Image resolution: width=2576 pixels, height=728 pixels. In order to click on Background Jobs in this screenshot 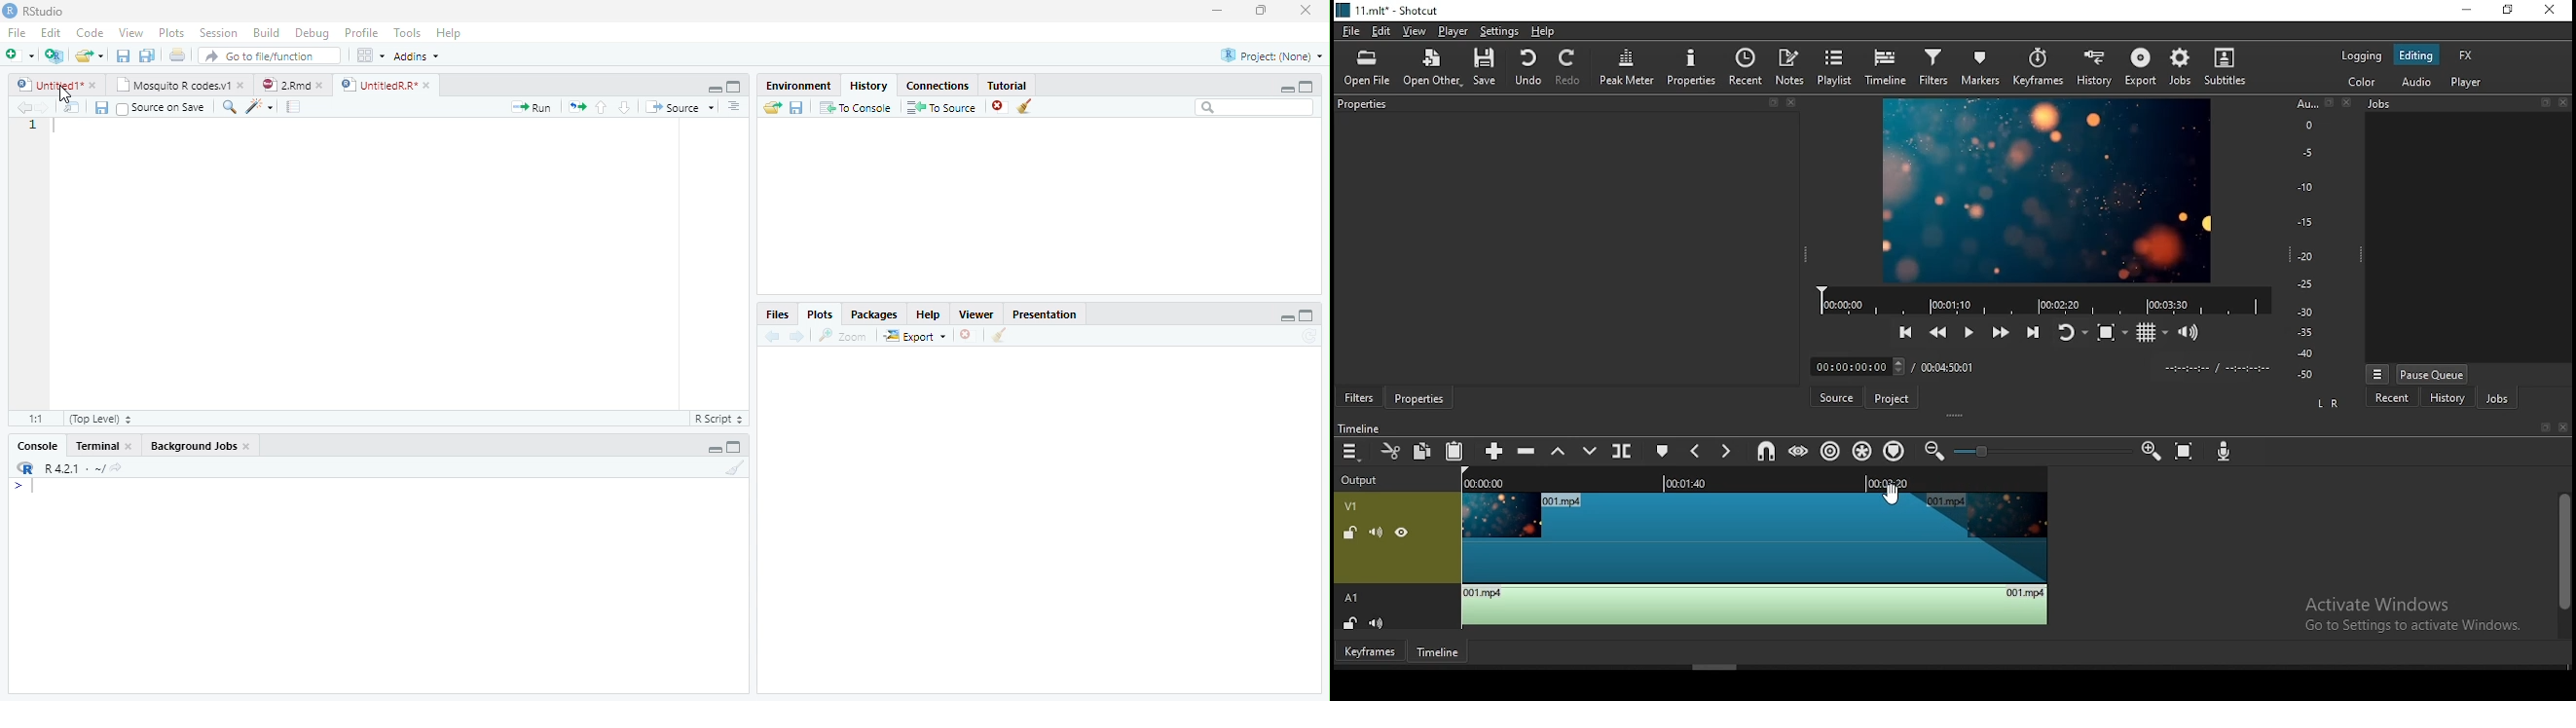, I will do `click(202, 445)`.